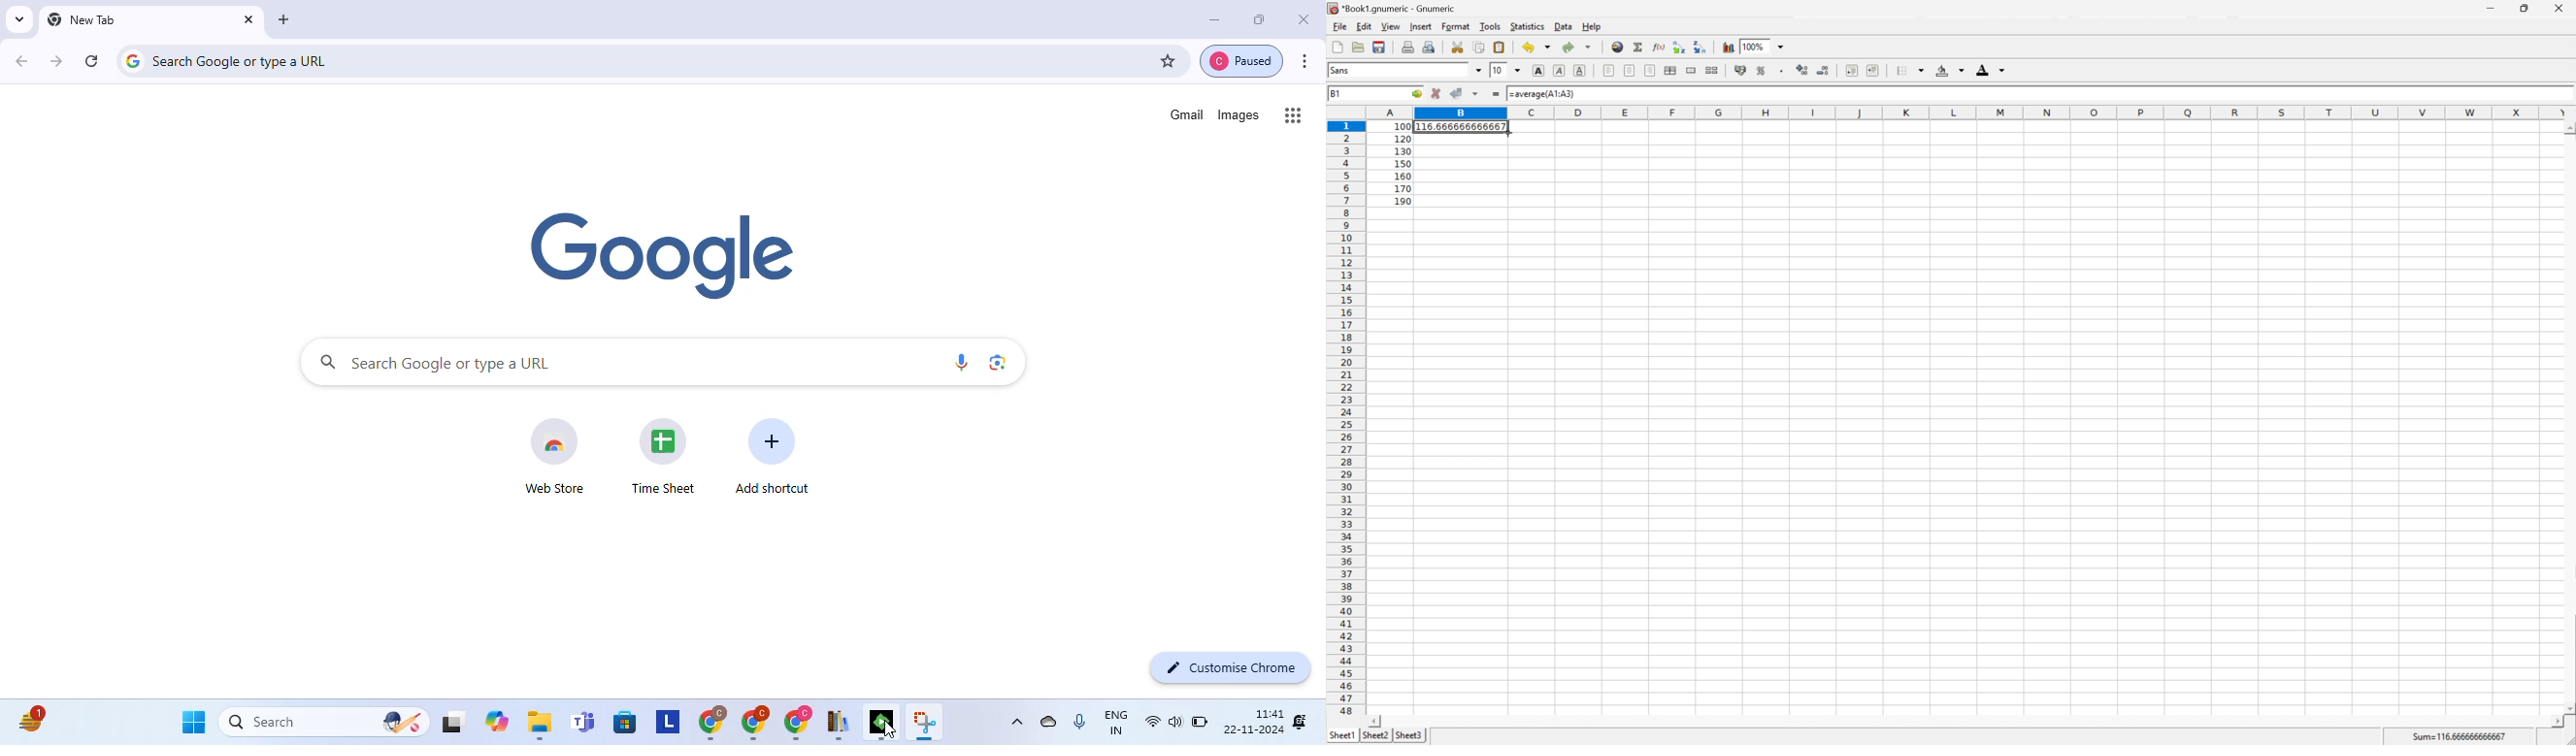 This screenshot has width=2576, height=756. Describe the element at coordinates (1701, 47) in the screenshot. I see `Sort the selected region in descending order based on the first column selected` at that location.